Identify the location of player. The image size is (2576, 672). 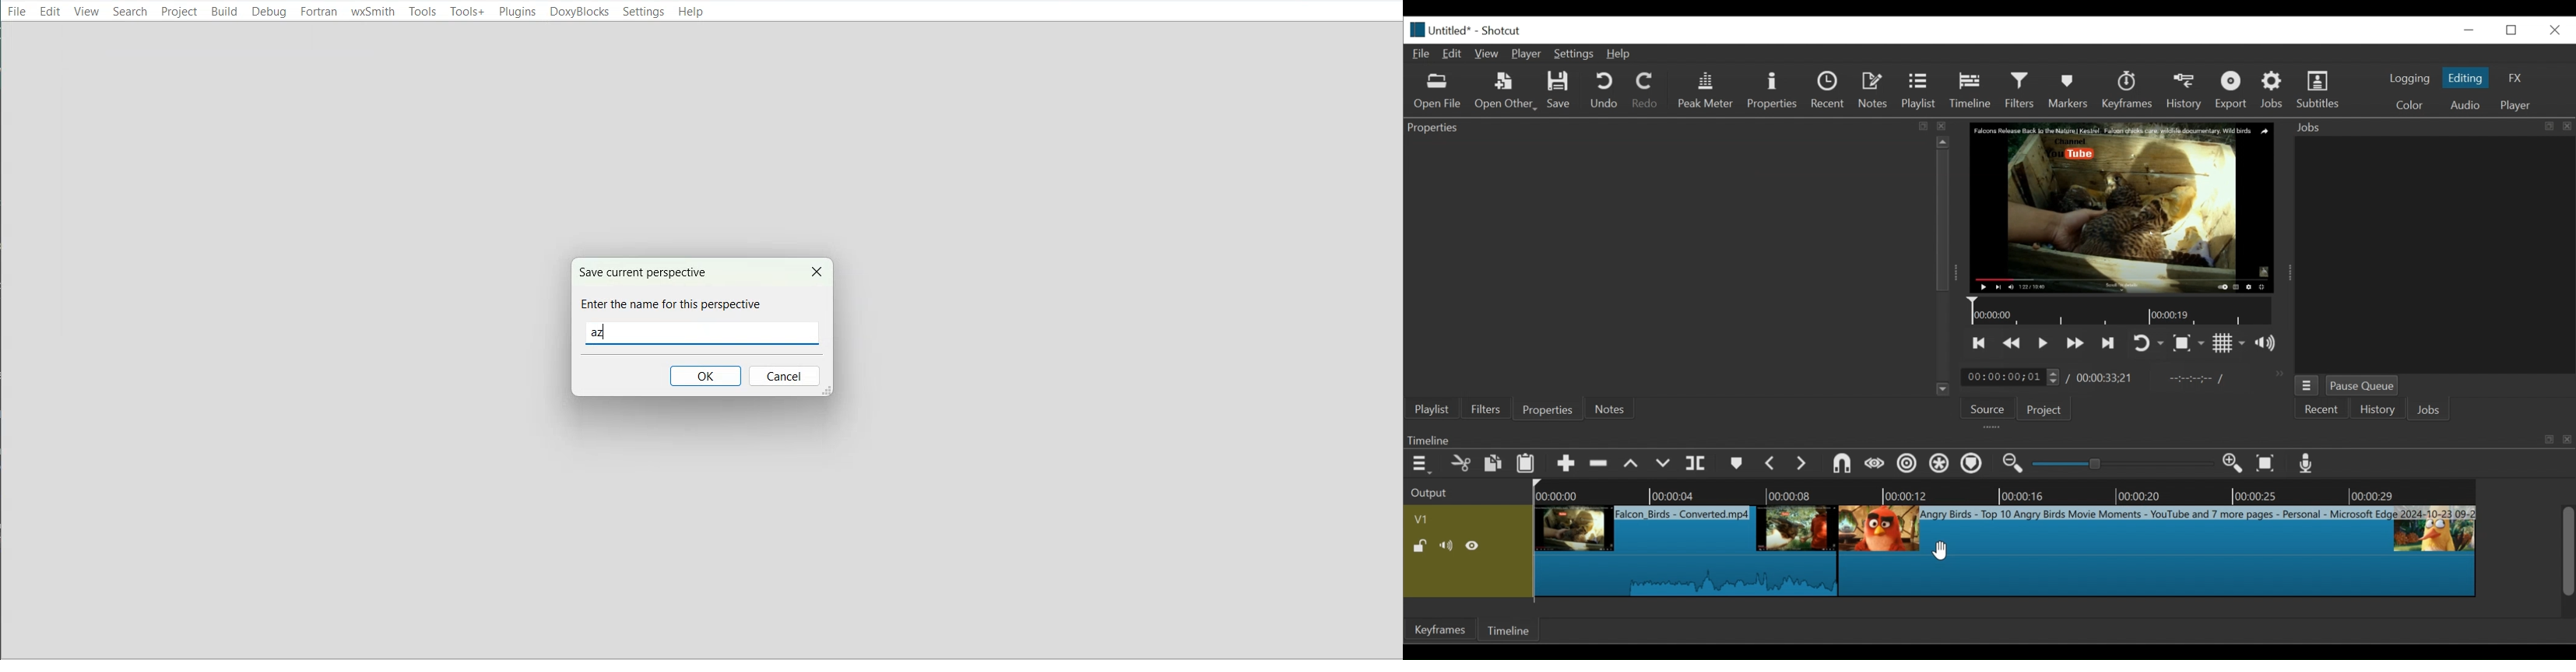
(2517, 105).